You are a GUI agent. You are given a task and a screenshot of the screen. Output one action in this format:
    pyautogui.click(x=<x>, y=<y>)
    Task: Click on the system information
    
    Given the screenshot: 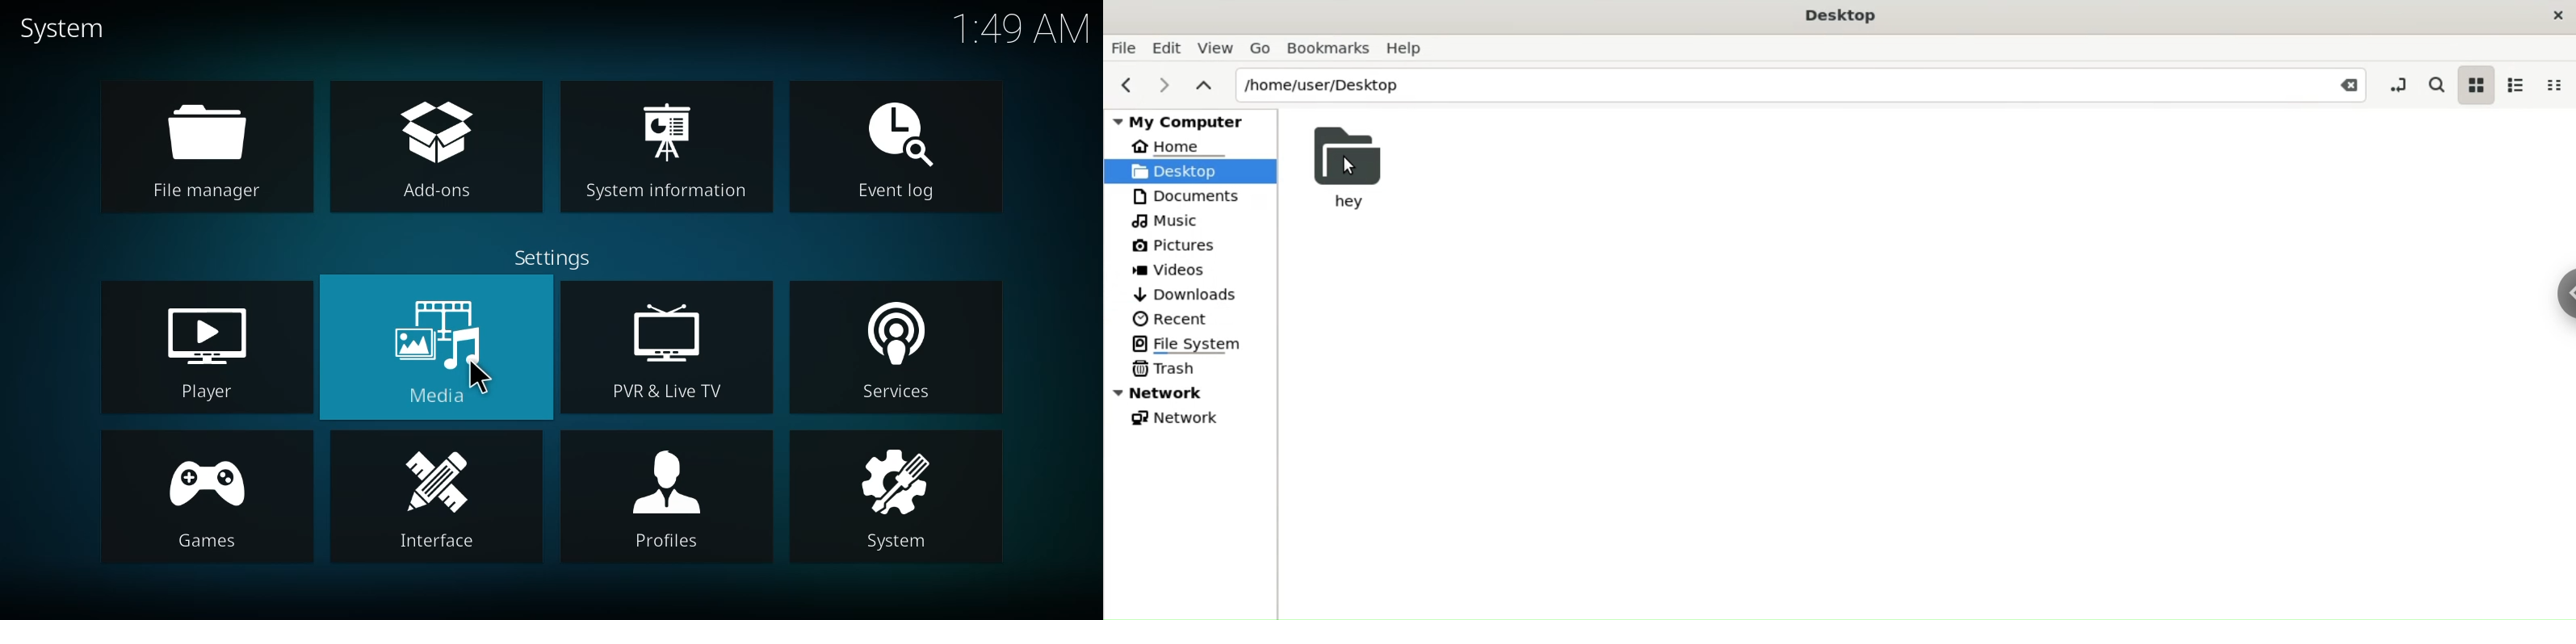 What is the action you would take?
    pyautogui.click(x=670, y=146)
    